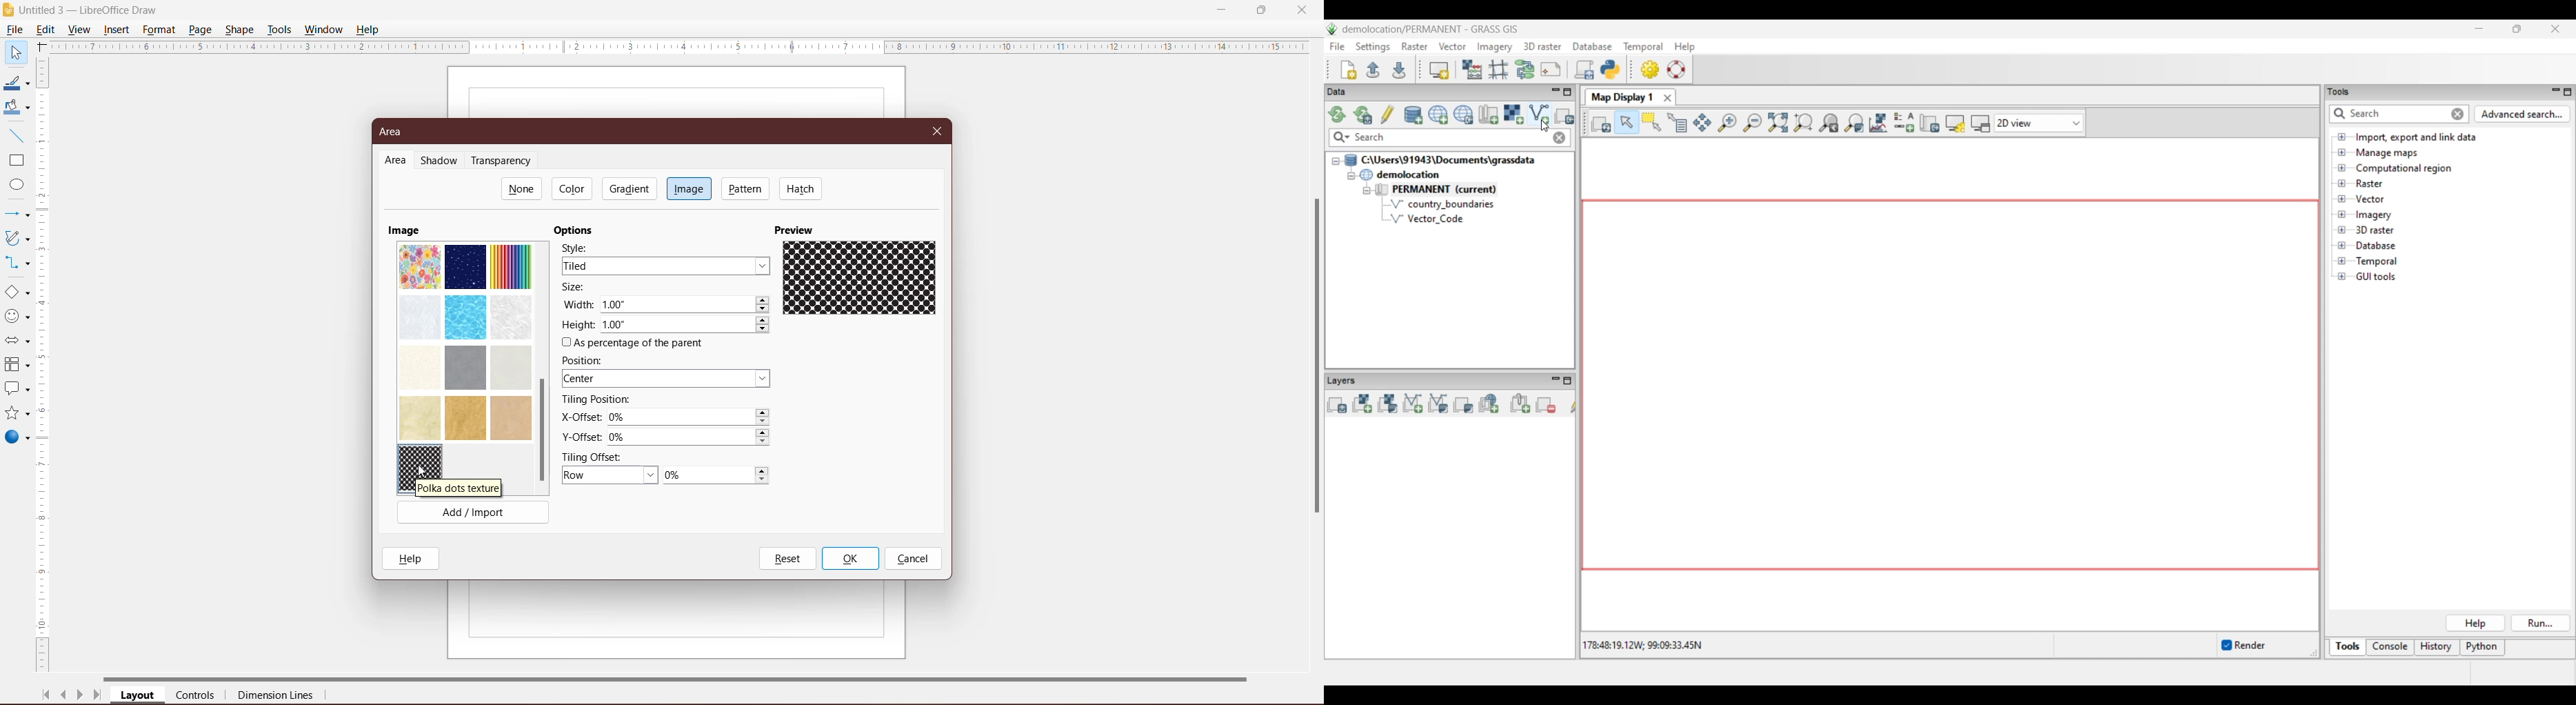  I want to click on Callout Shapes, so click(16, 390).